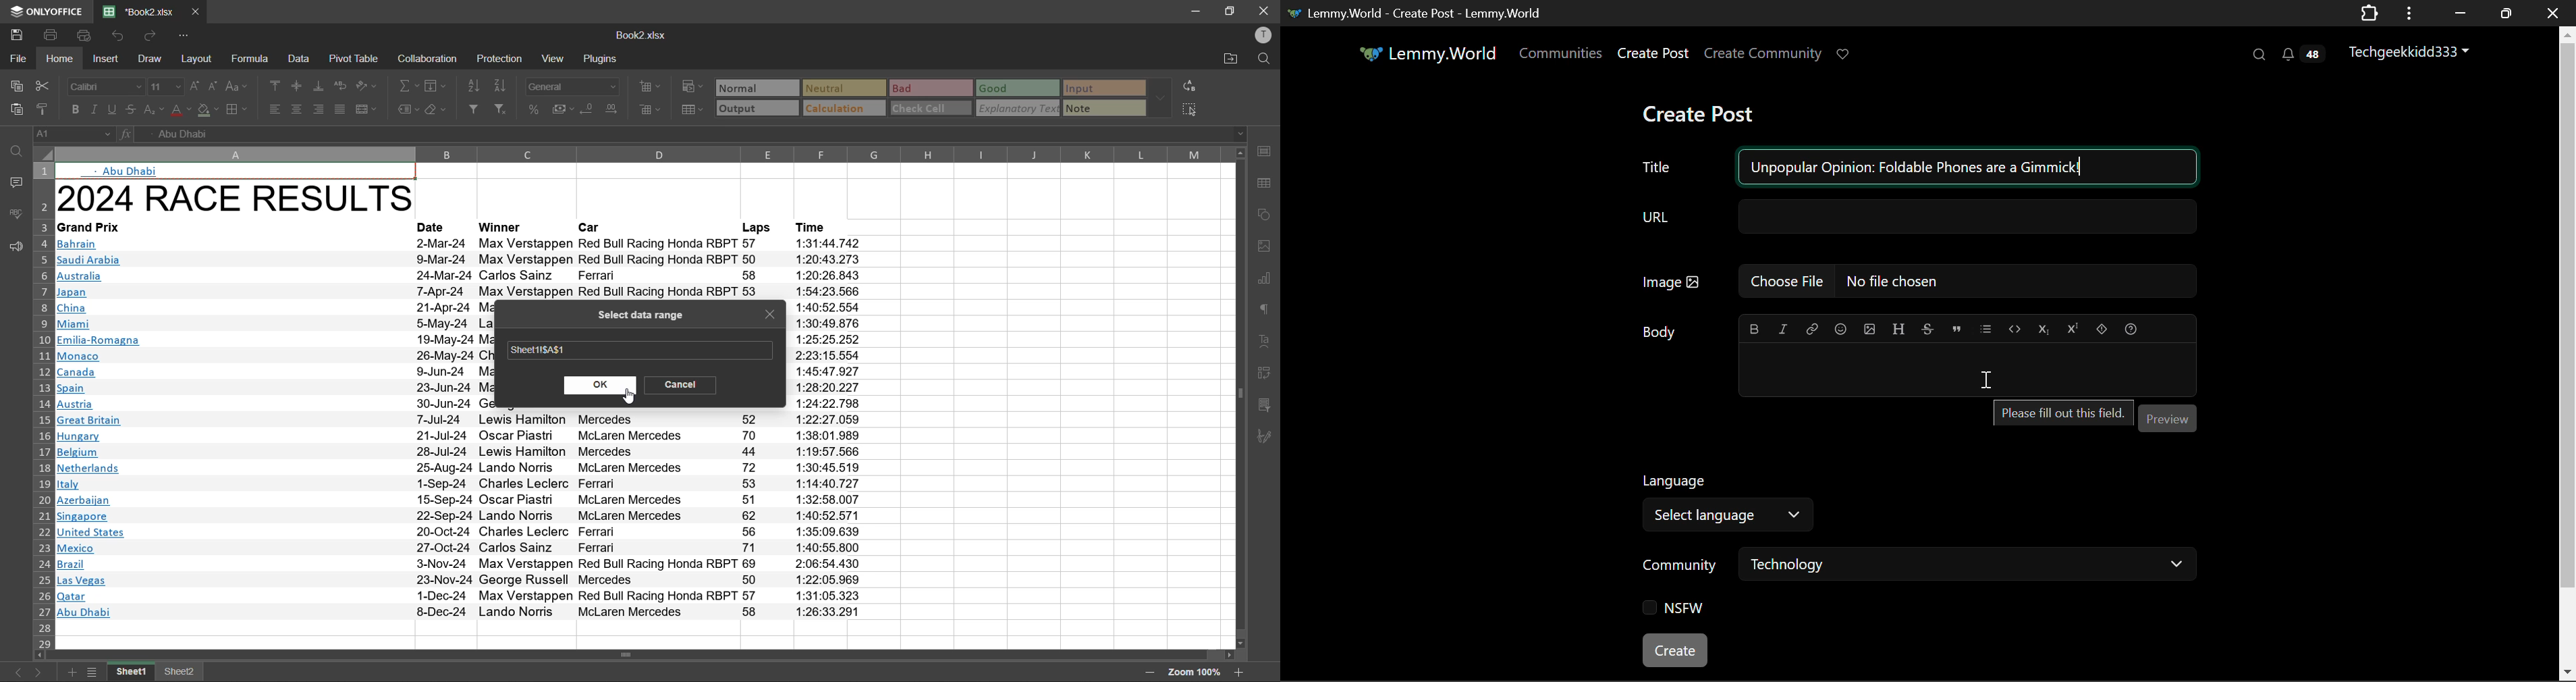 The image size is (2576, 700). Describe the element at coordinates (1266, 339) in the screenshot. I see `text` at that location.